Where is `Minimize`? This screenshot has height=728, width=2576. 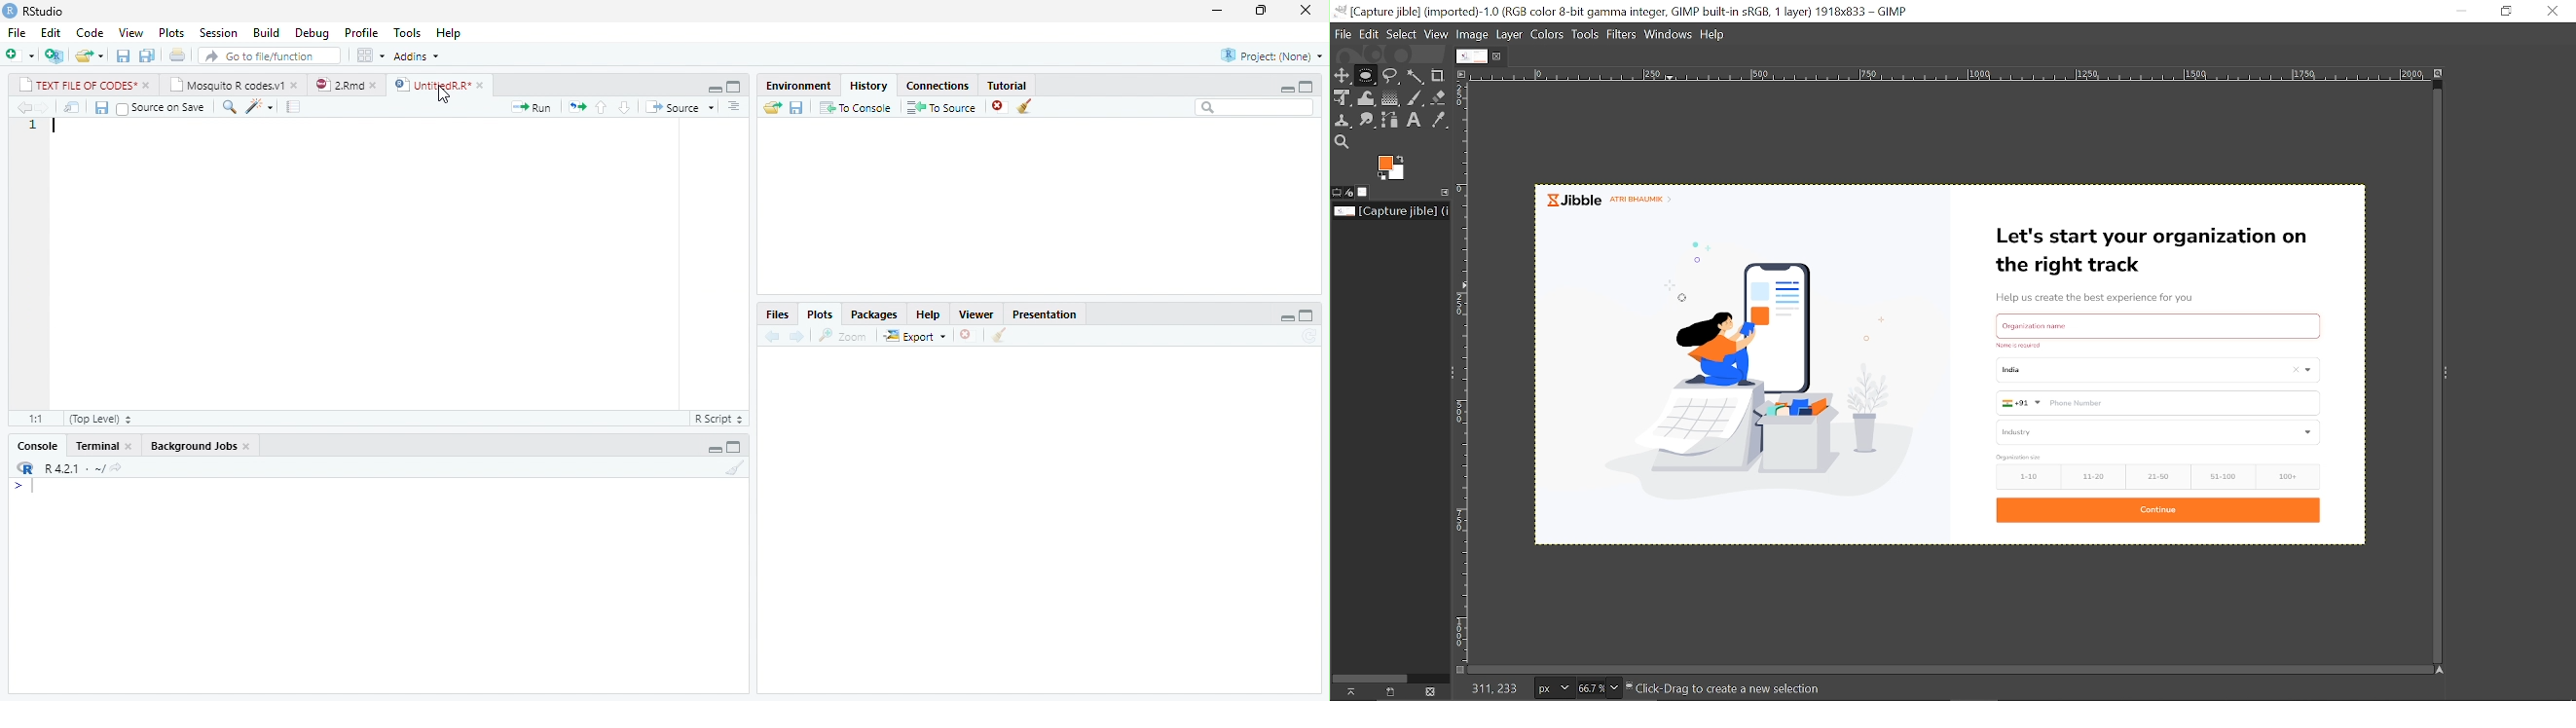 Minimize is located at coordinates (2465, 11).